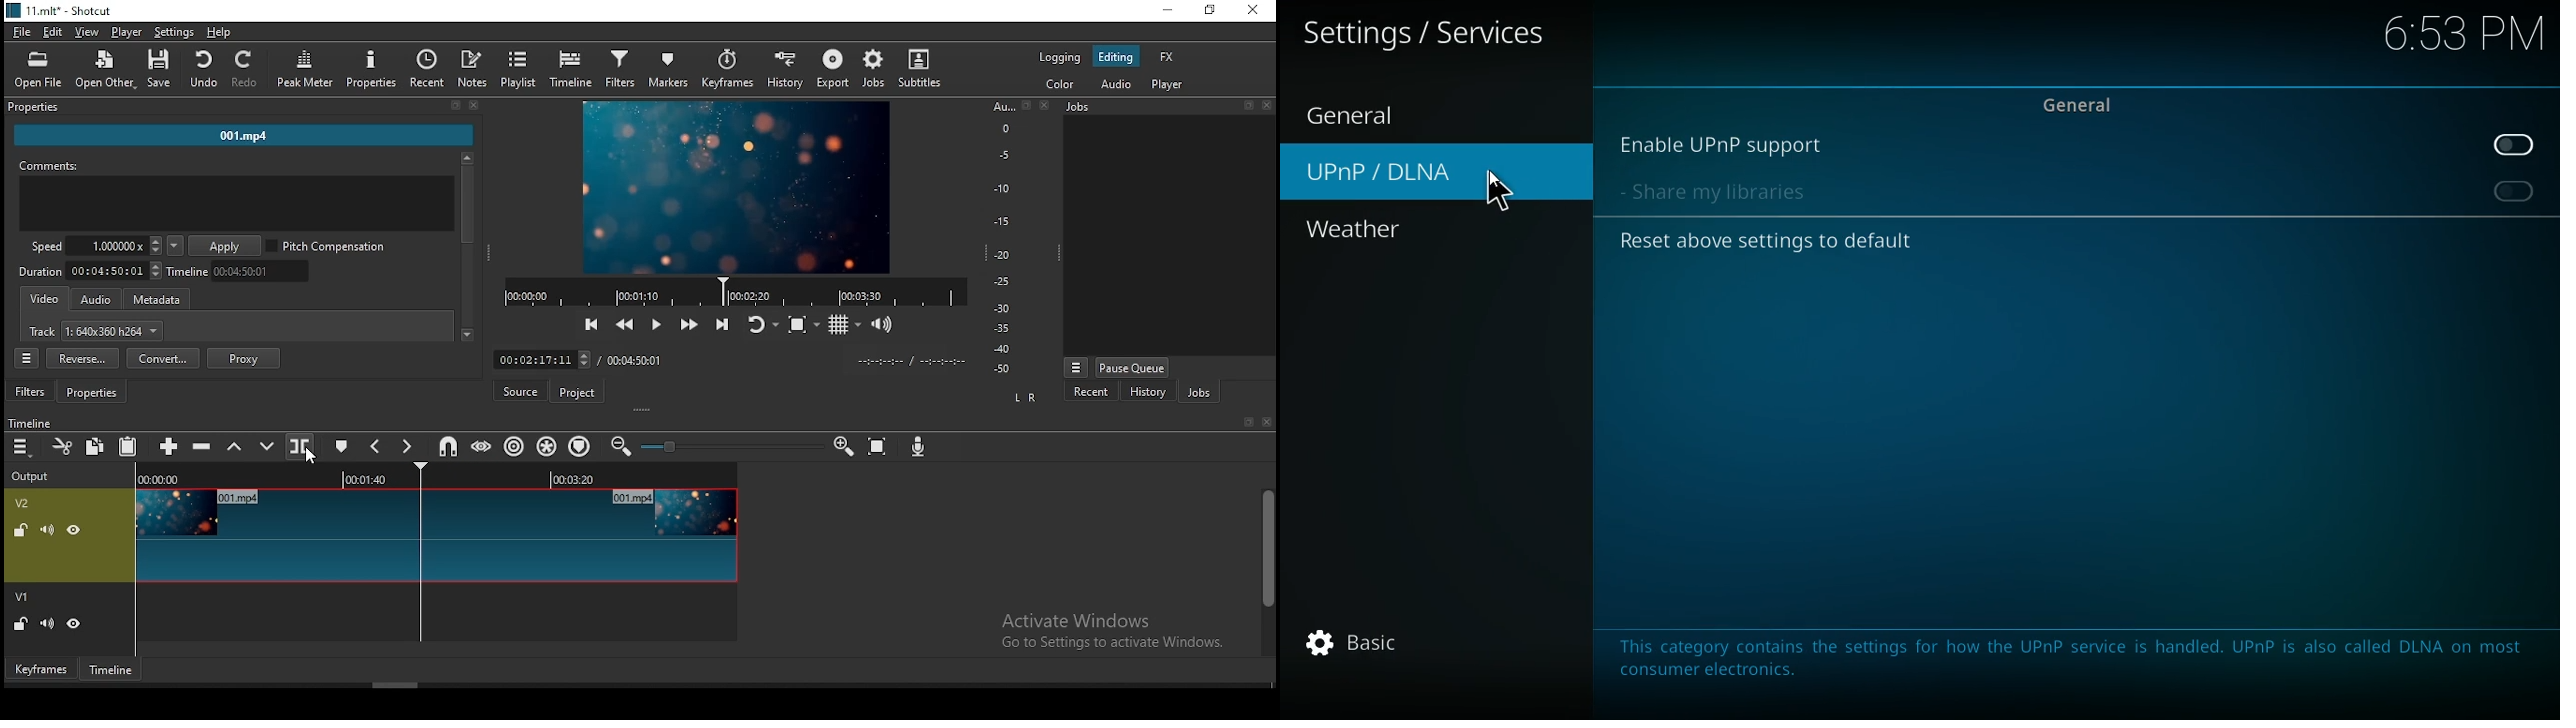 Image resolution: width=2576 pixels, height=728 pixels. Describe the element at coordinates (174, 31) in the screenshot. I see `settings` at that location.